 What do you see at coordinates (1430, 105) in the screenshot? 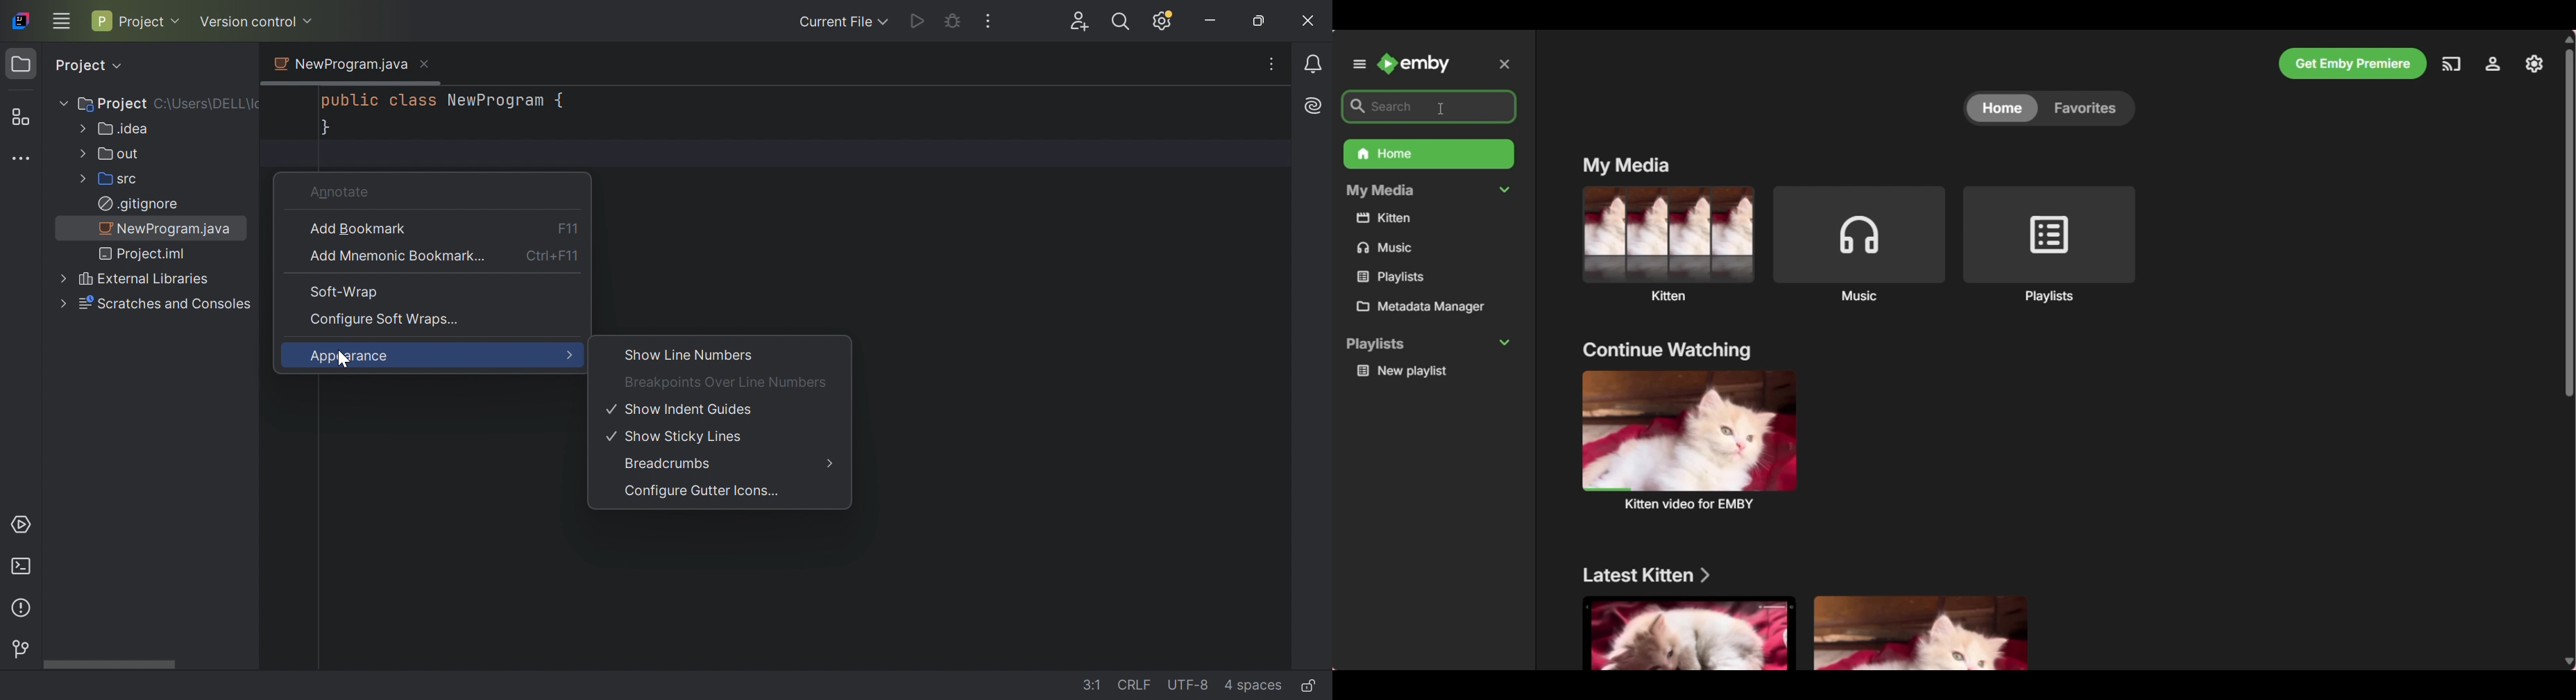
I see `search` at bounding box center [1430, 105].